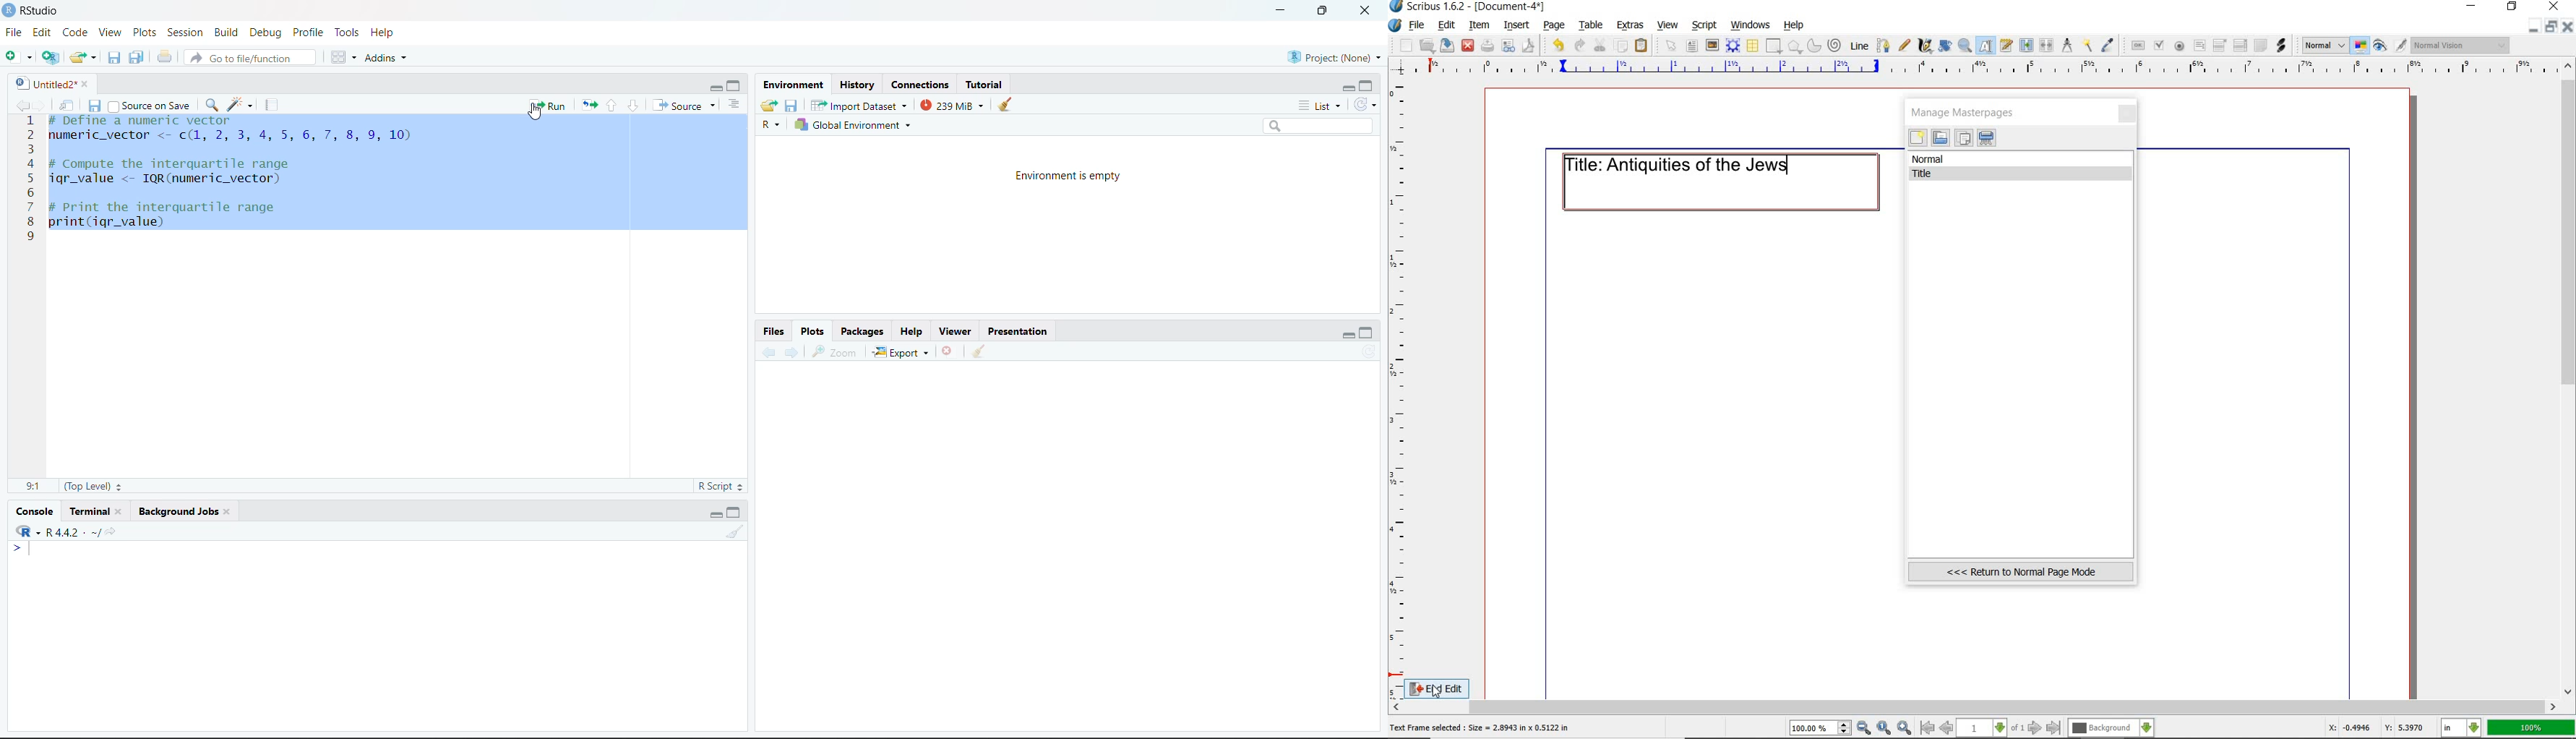 This screenshot has width=2576, height=756. Describe the element at coordinates (857, 85) in the screenshot. I see `History` at that location.